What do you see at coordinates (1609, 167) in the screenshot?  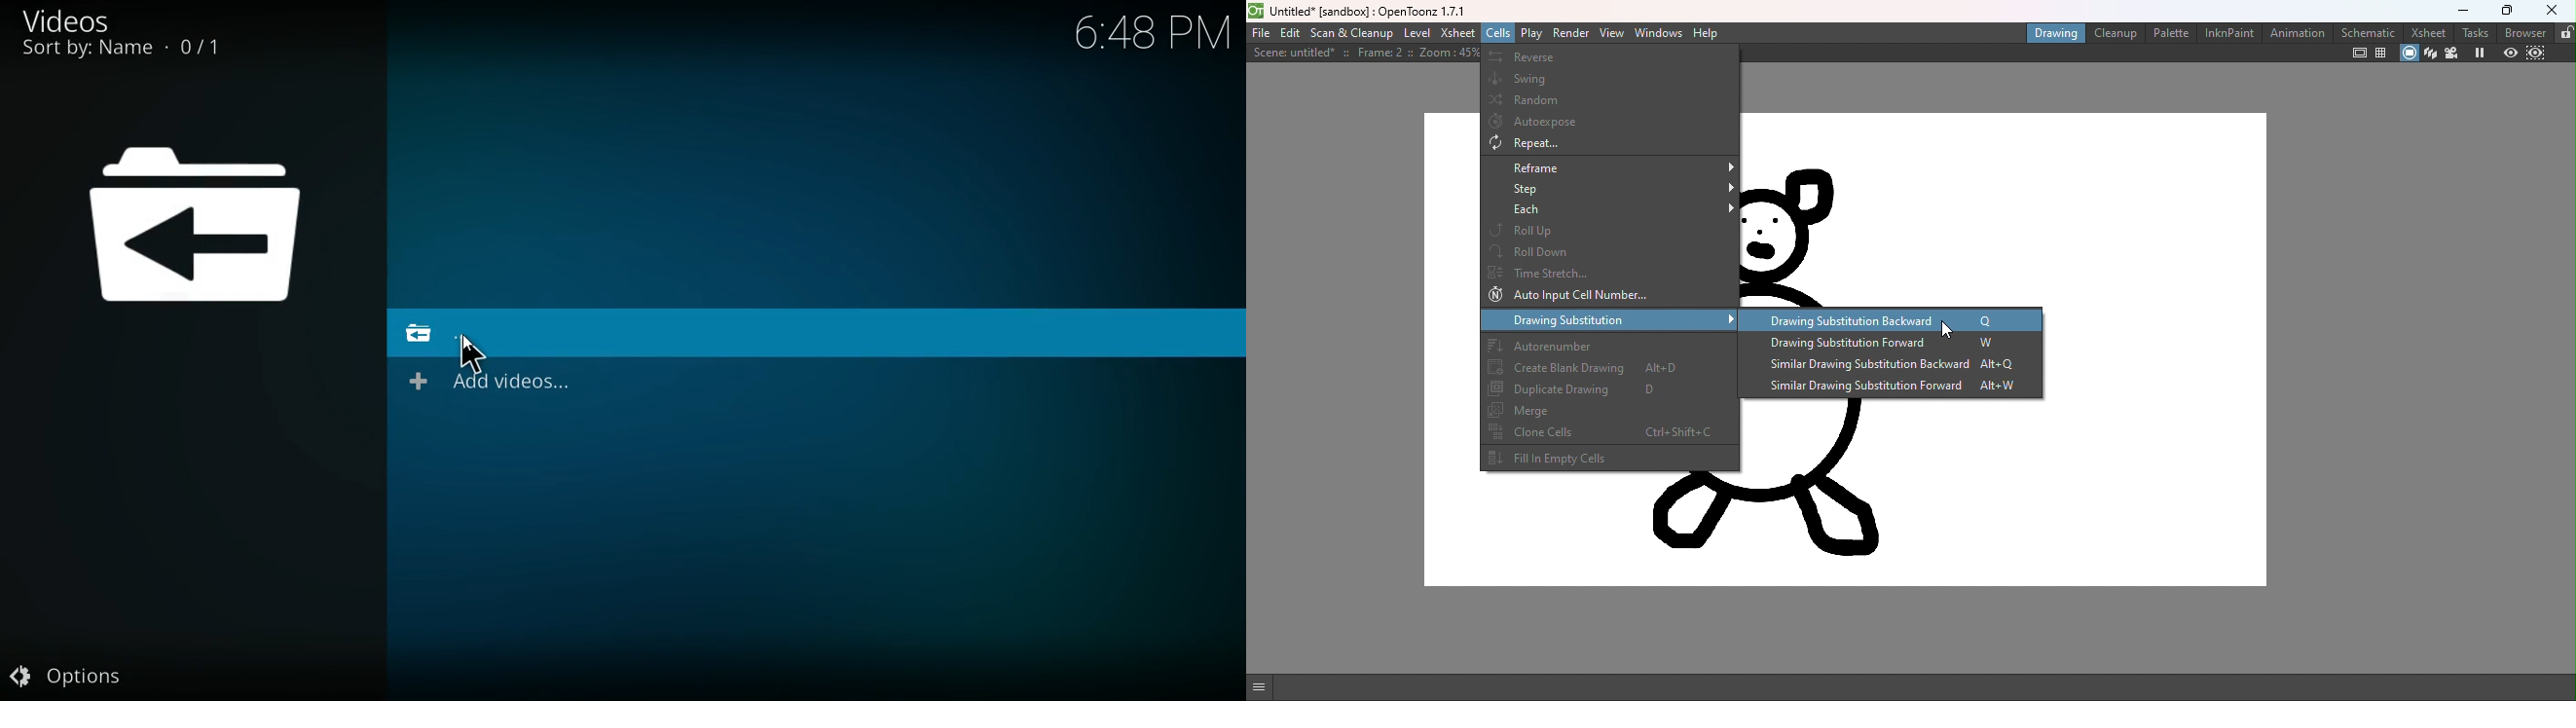 I see `Reframe` at bounding box center [1609, 167].